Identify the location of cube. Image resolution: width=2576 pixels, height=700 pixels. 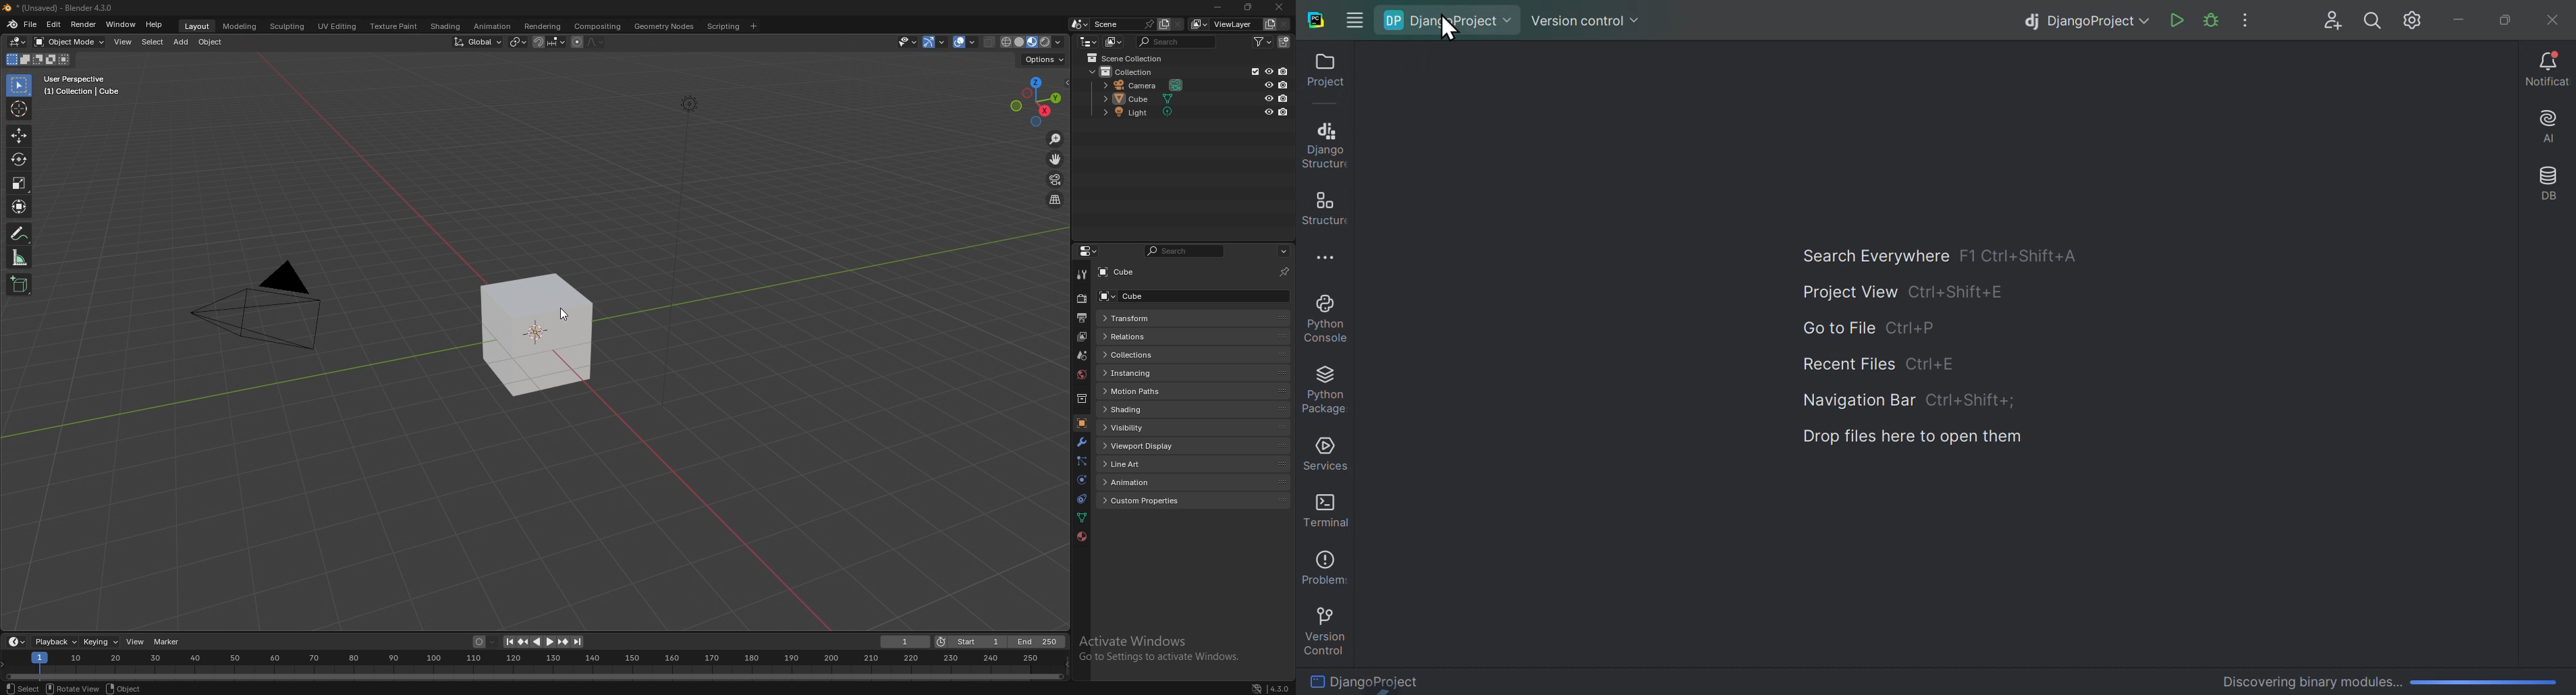
(1140, 99).